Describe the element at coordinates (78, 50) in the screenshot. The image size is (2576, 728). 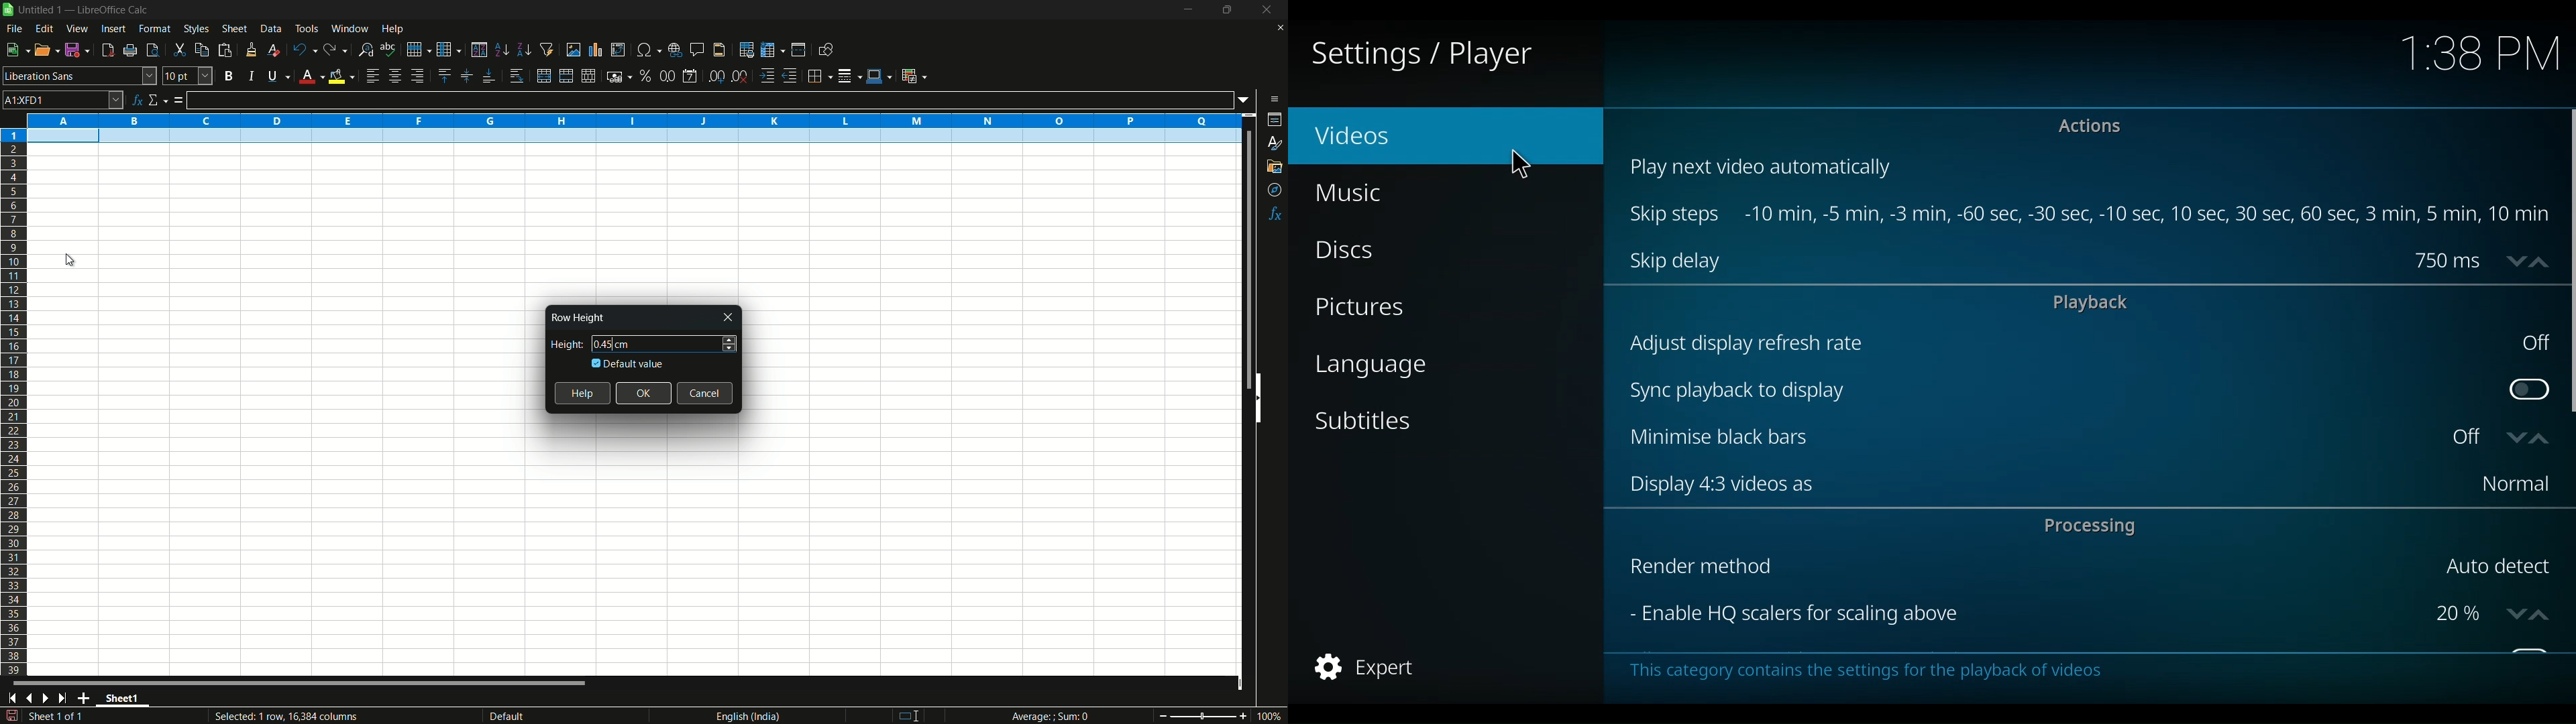
I see `save` at that location.